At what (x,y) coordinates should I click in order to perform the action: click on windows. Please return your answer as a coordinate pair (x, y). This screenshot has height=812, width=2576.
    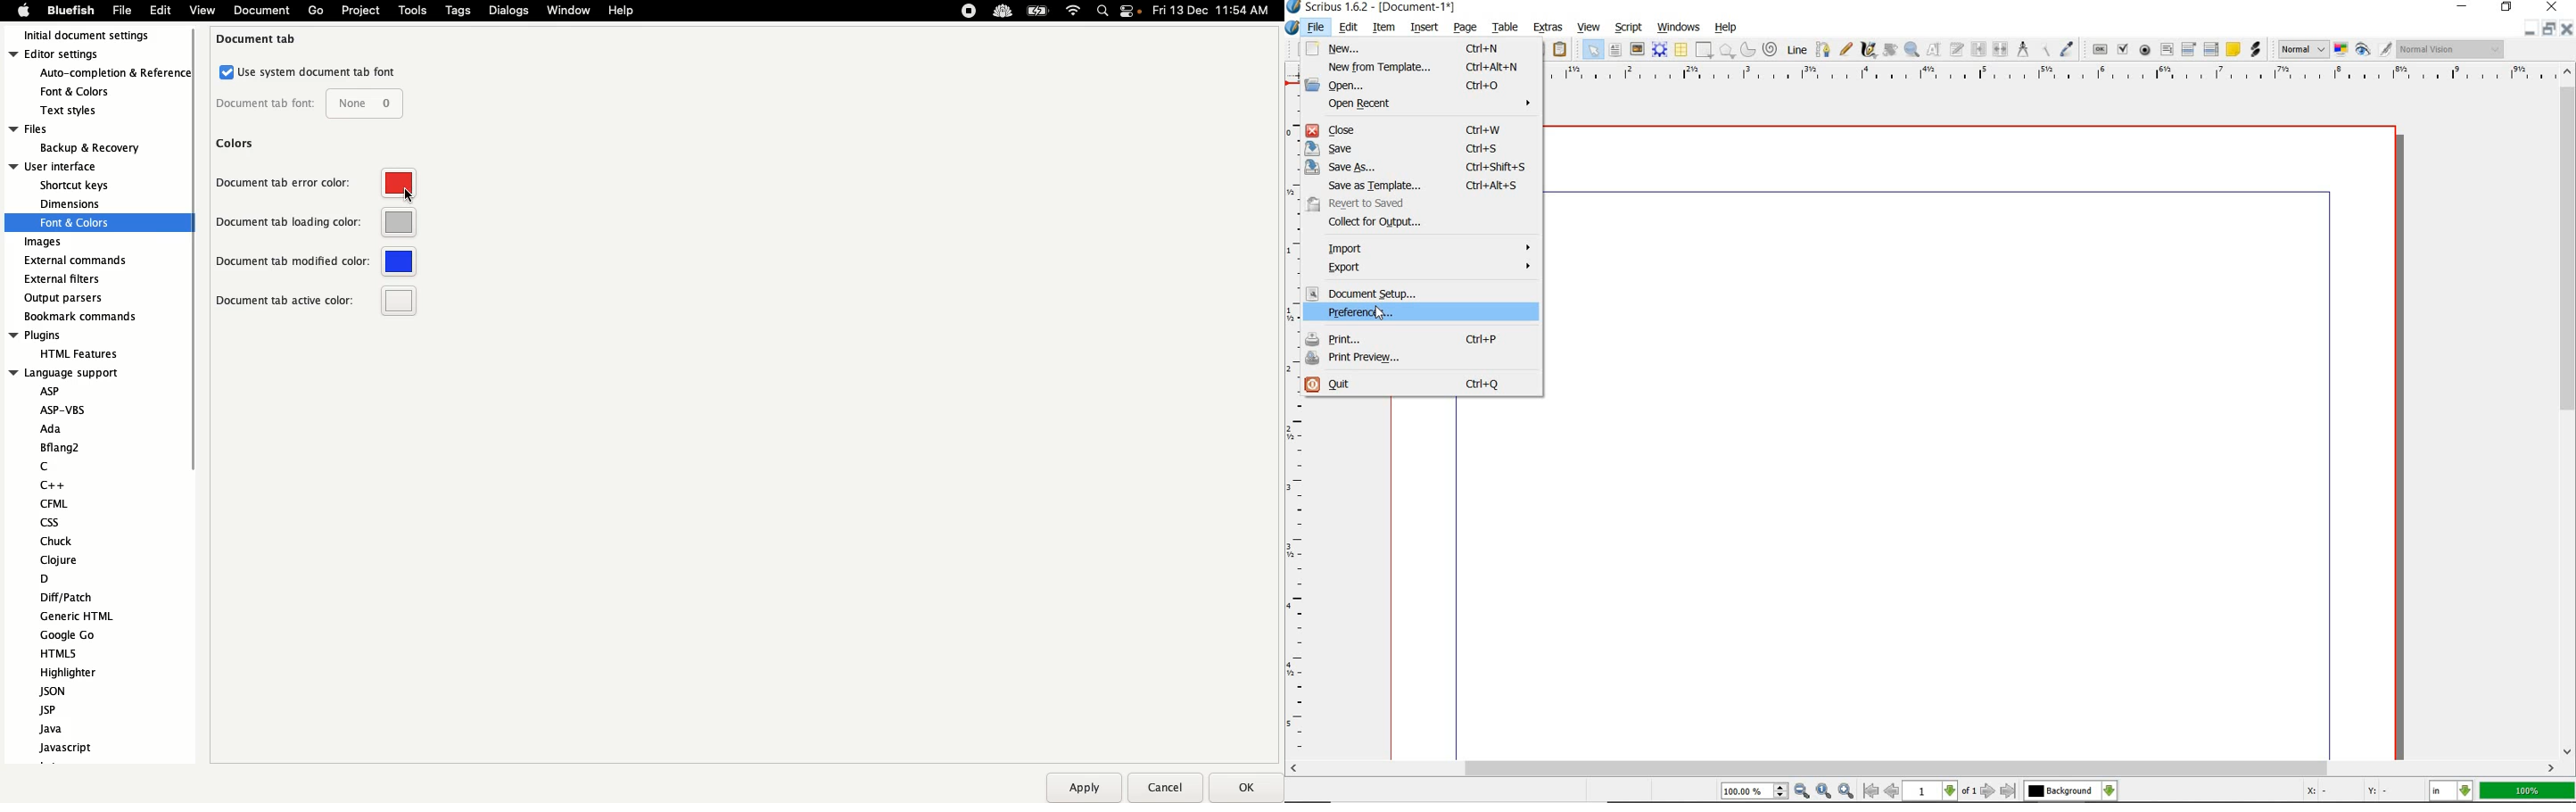
    Looking at the image, I should click on (1679, 26).